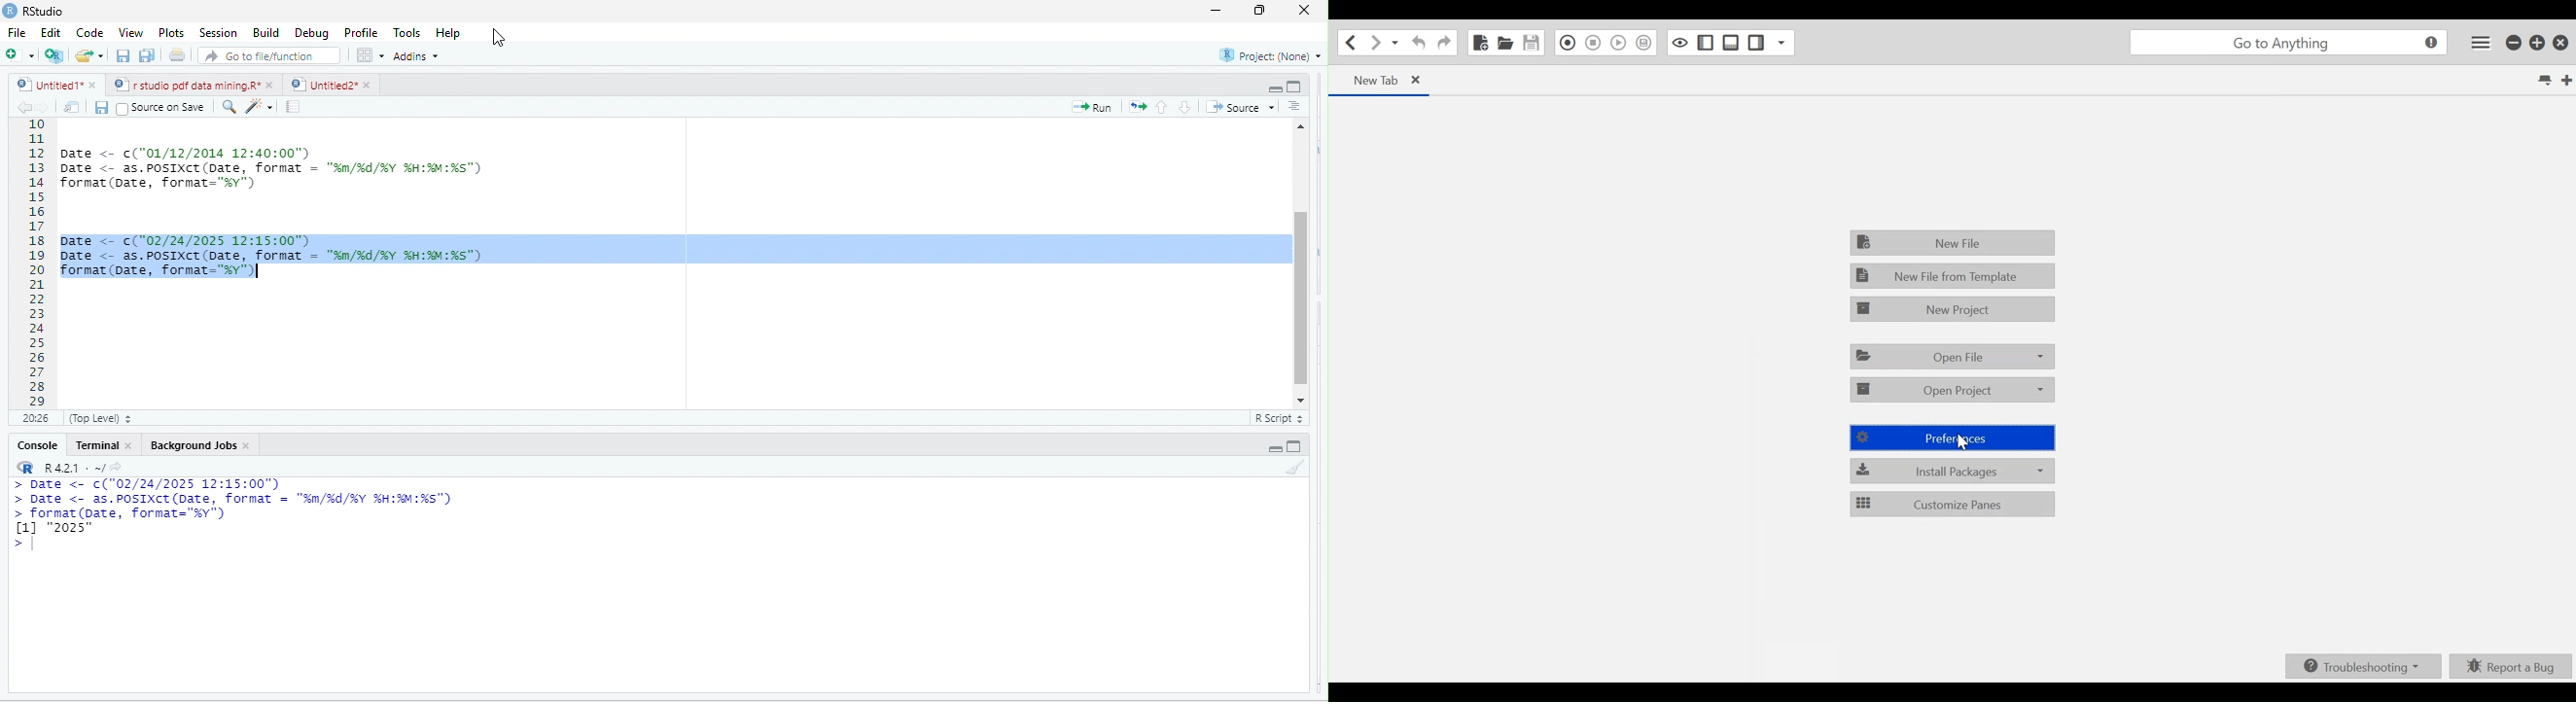 This screenshot has height=728, width=2576. What do you see at coordinates (1297, 87) in the screenshot?
I see `hide console` at bounding box center [1297, 87].